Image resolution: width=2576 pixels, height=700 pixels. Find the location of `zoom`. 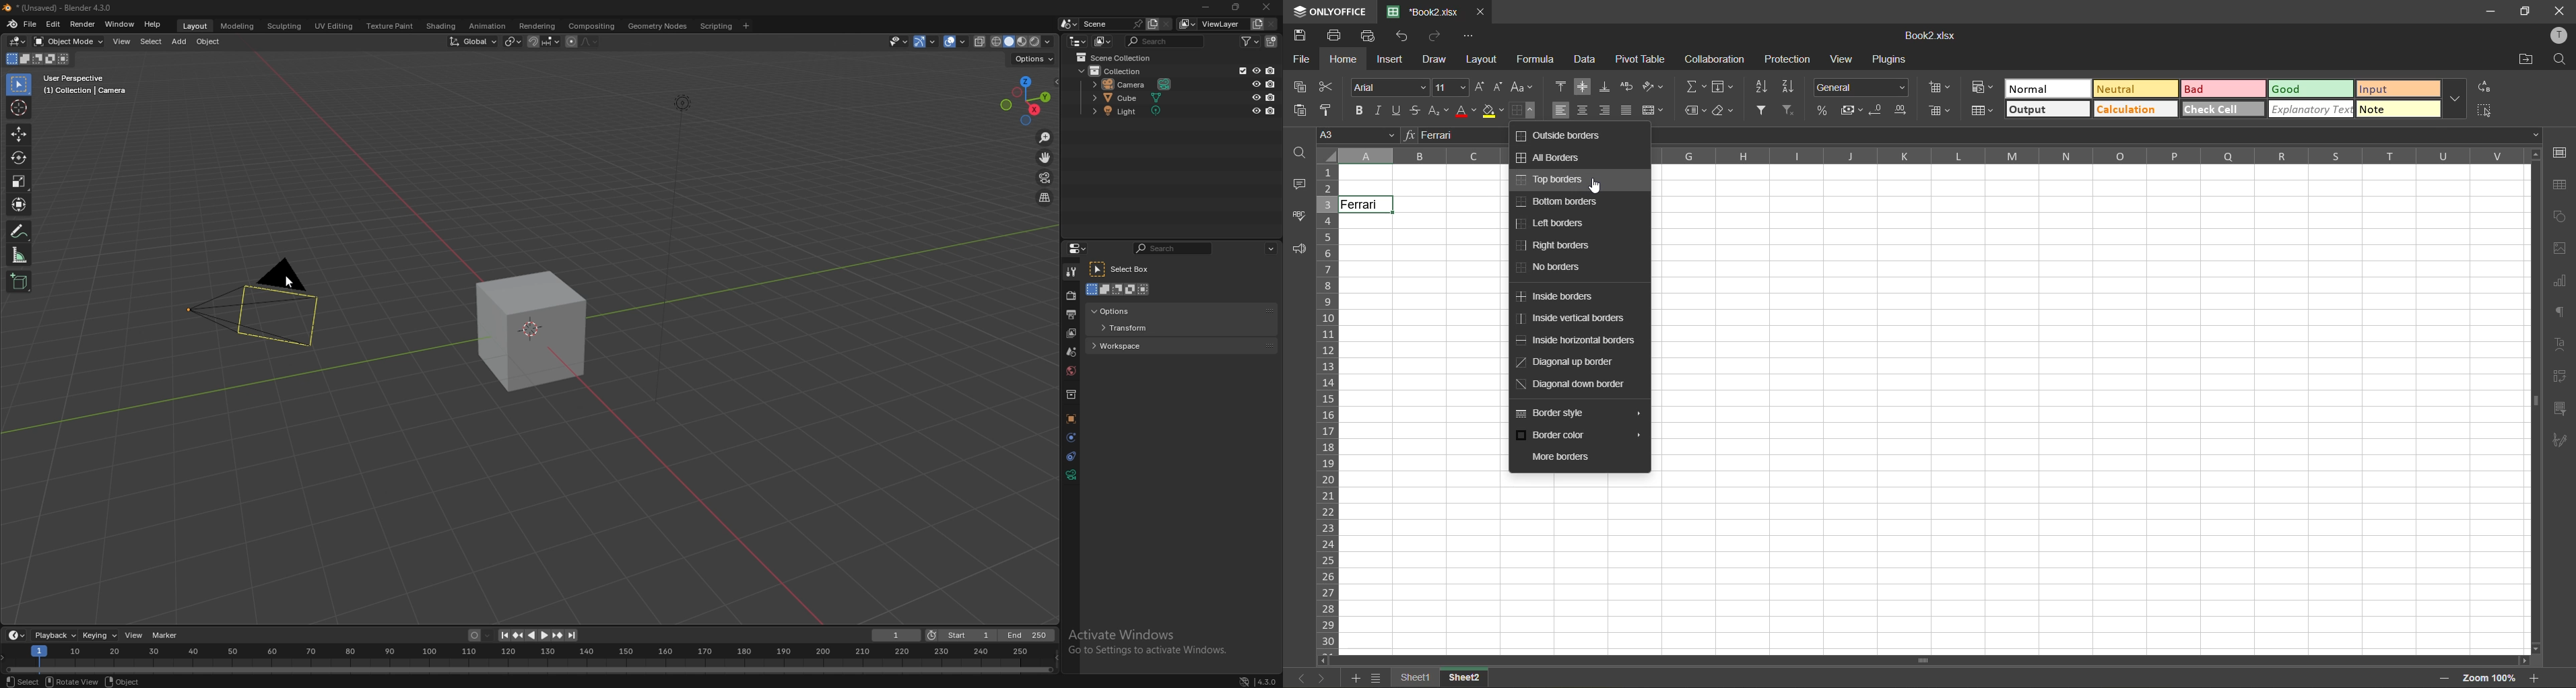

zoom is located at coordinates (1044, 137).